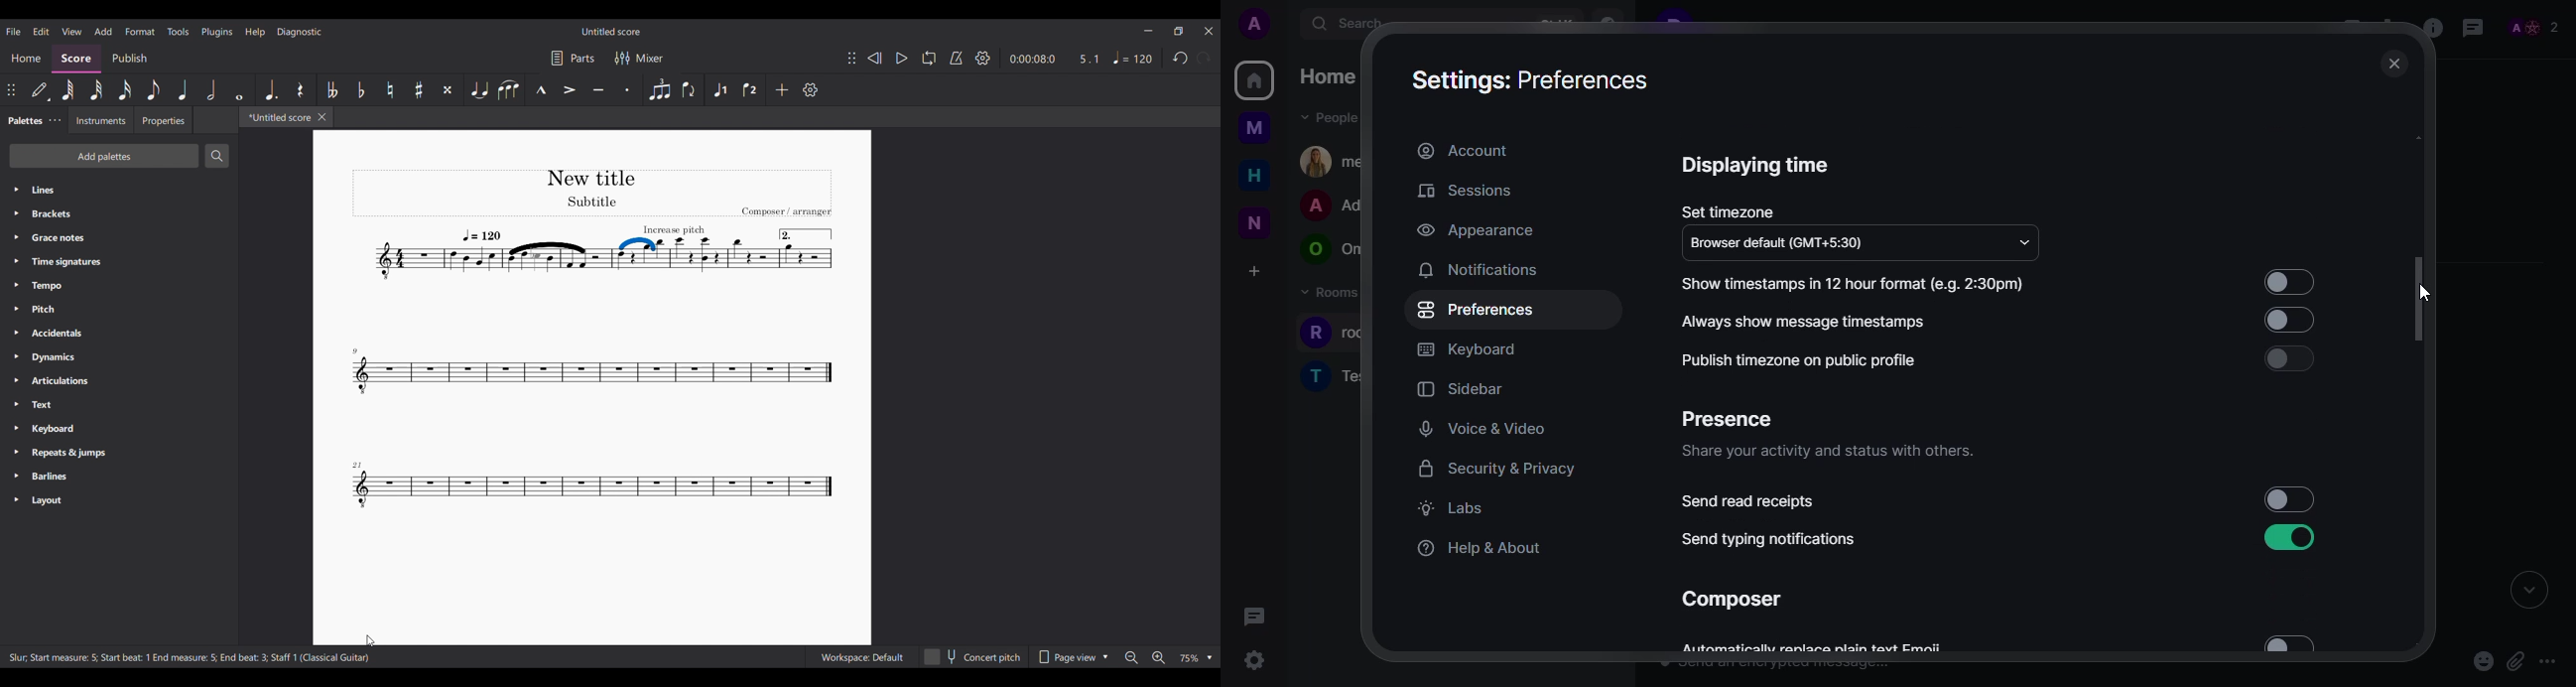  What do you see at coordinates (570, 90) in the screenshot?
I see `Accent` at bounding box center [570, 90].